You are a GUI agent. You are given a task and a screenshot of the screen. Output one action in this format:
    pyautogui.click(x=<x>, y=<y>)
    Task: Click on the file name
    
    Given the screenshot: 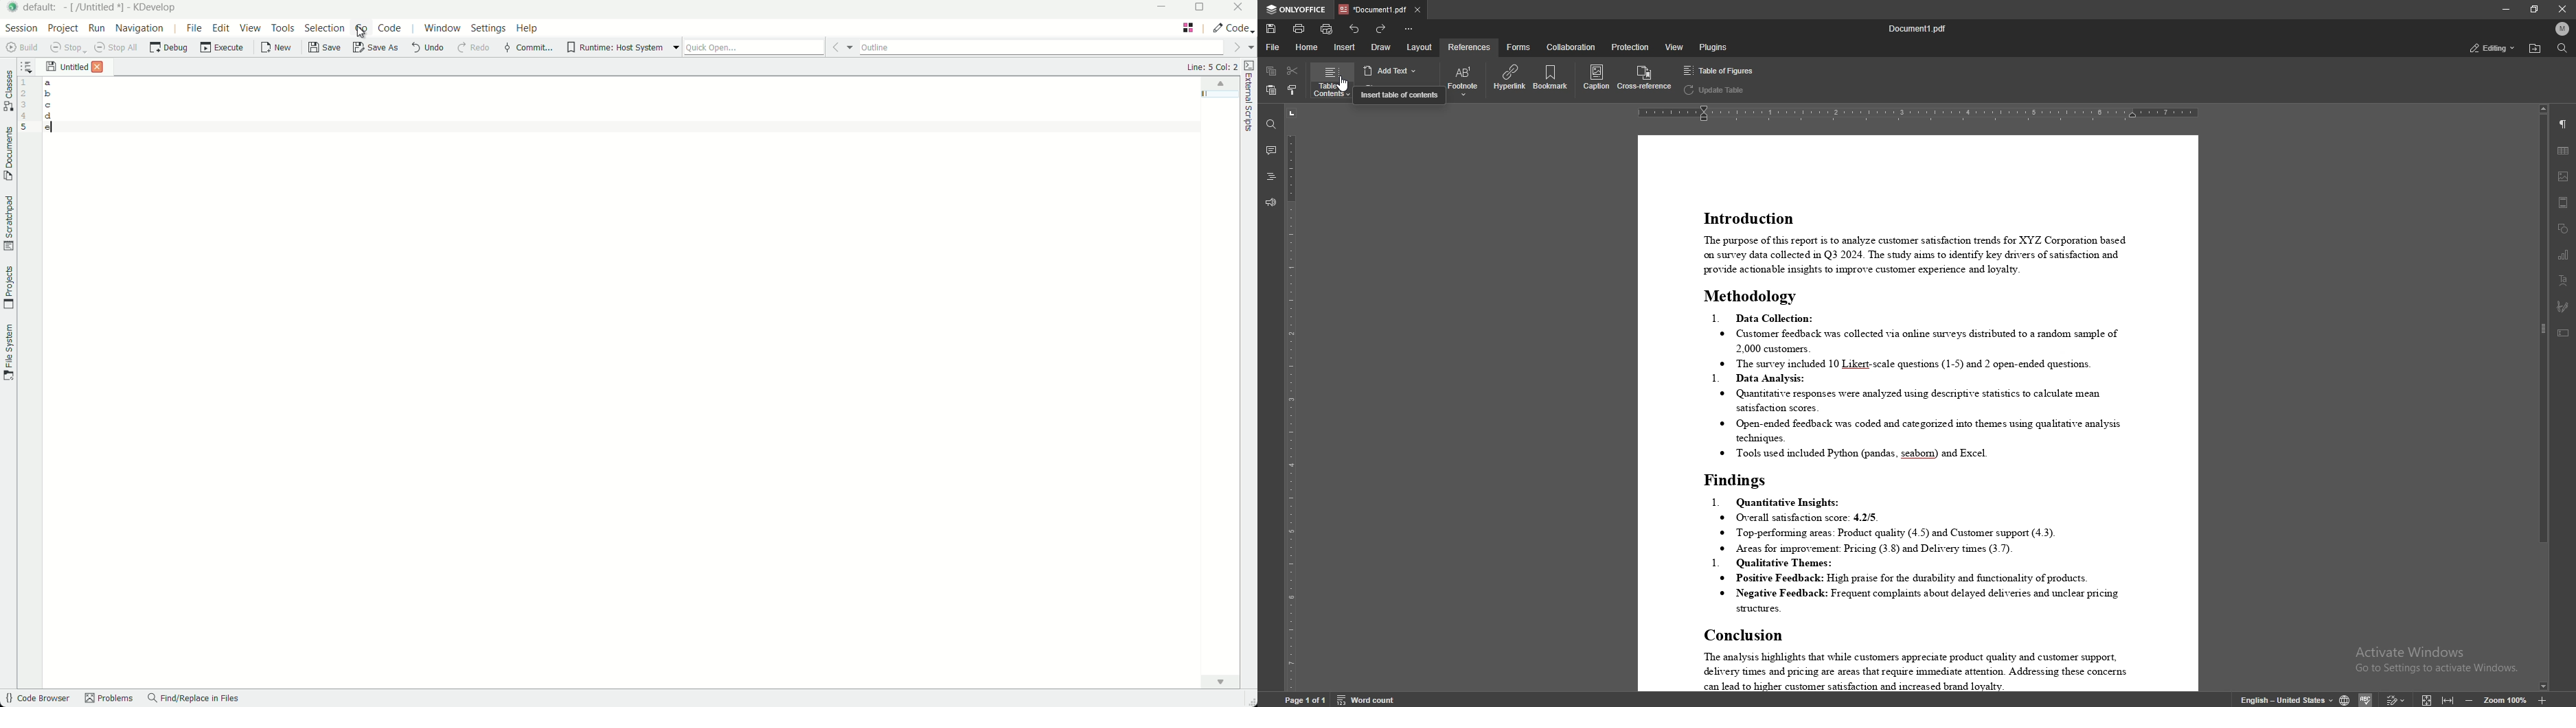 What is the action you would take?
    pyautogui.click(x=1919, y=28)
    